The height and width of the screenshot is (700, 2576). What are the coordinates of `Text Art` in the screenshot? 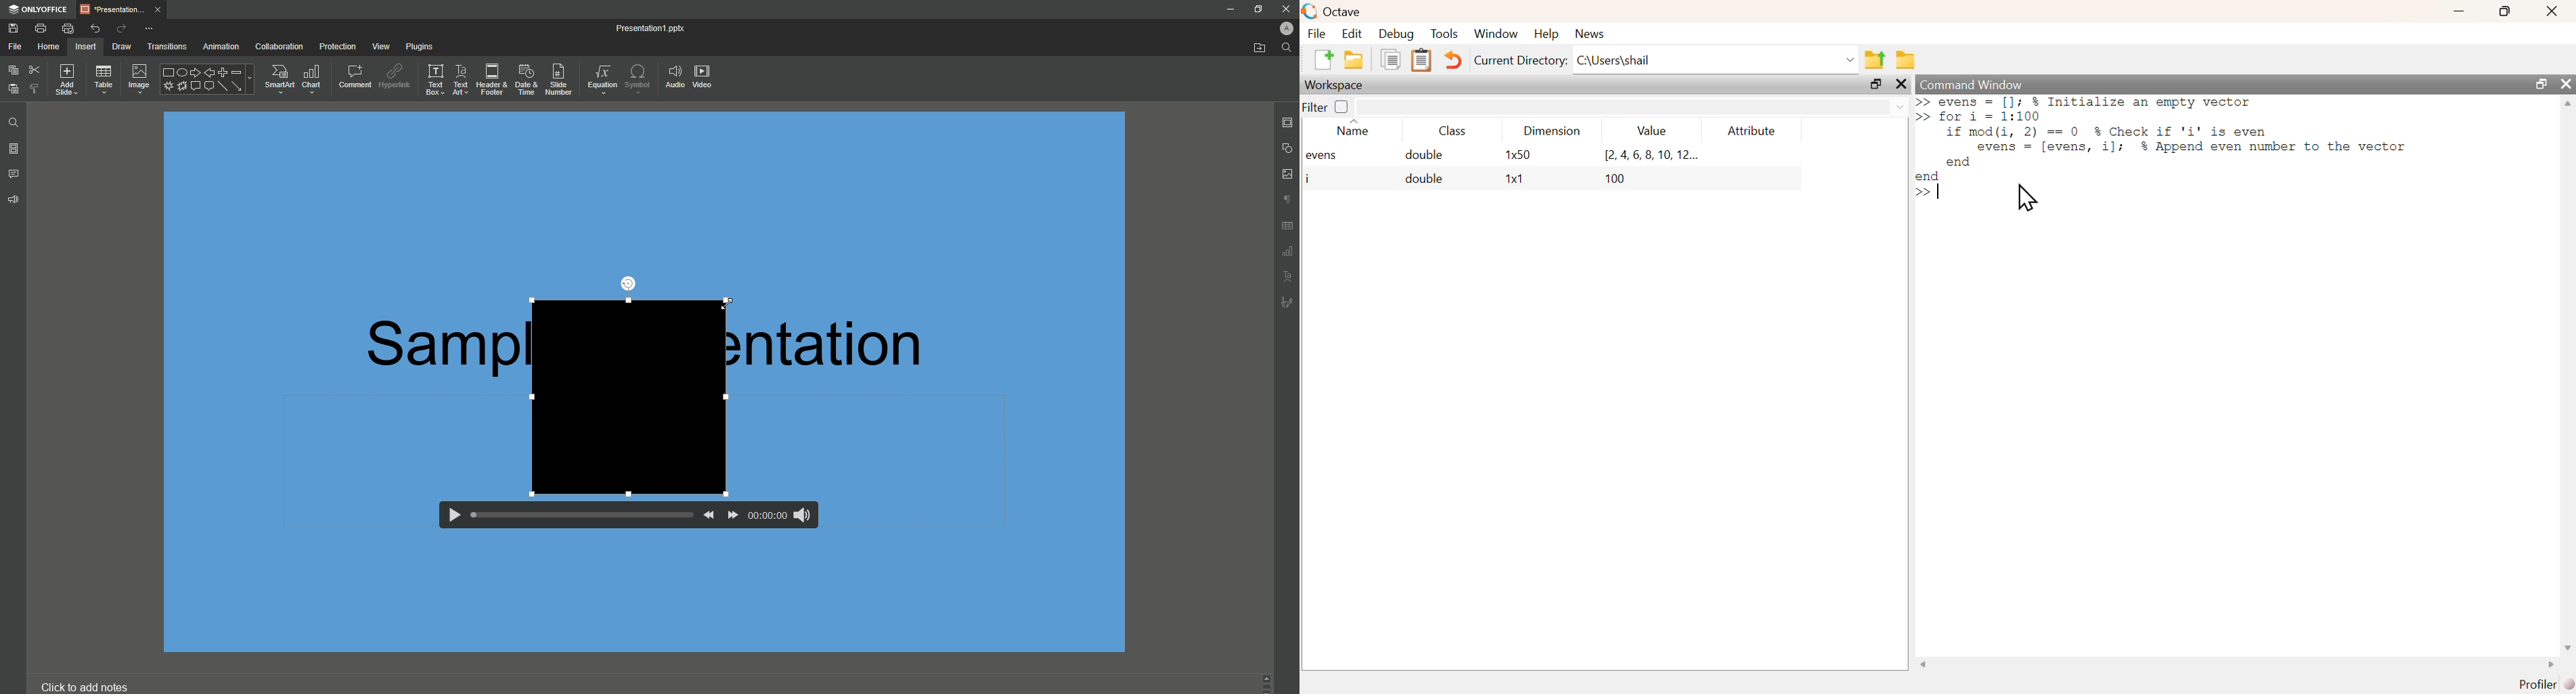 It's located at (460, 80).